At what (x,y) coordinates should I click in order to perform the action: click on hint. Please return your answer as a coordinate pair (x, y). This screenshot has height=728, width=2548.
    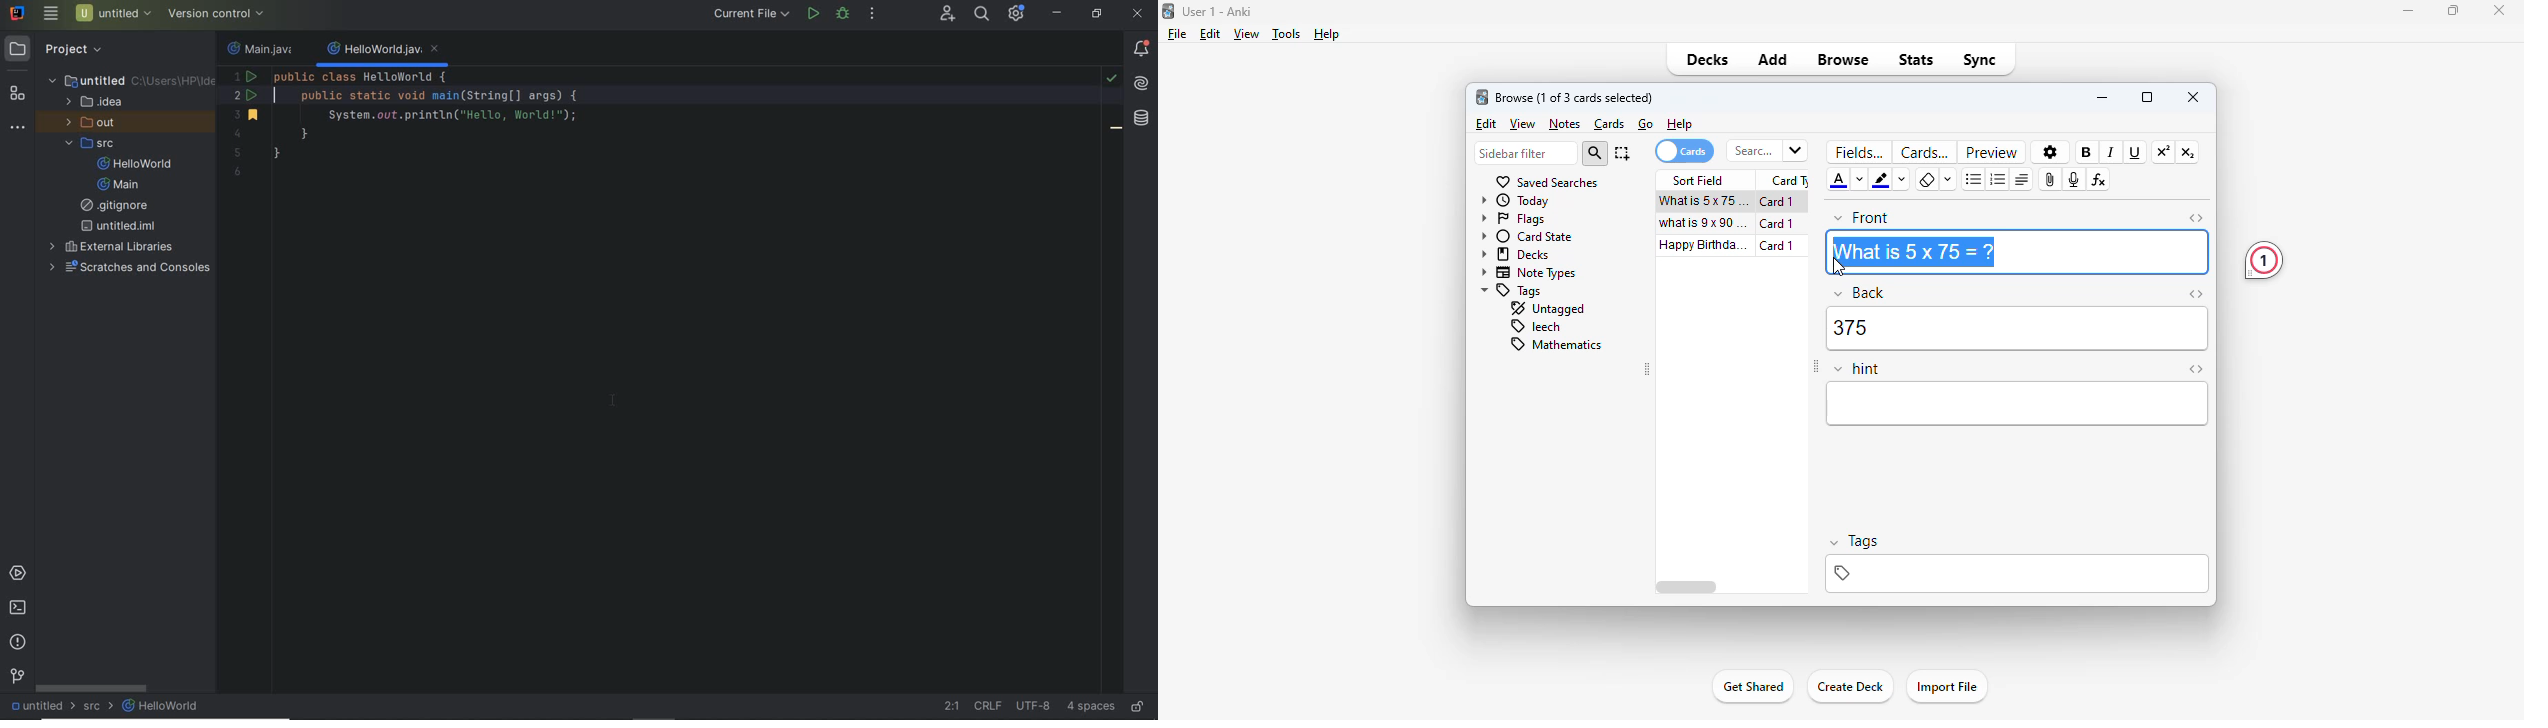
    Looking at the image, I should click on (1857, 370).